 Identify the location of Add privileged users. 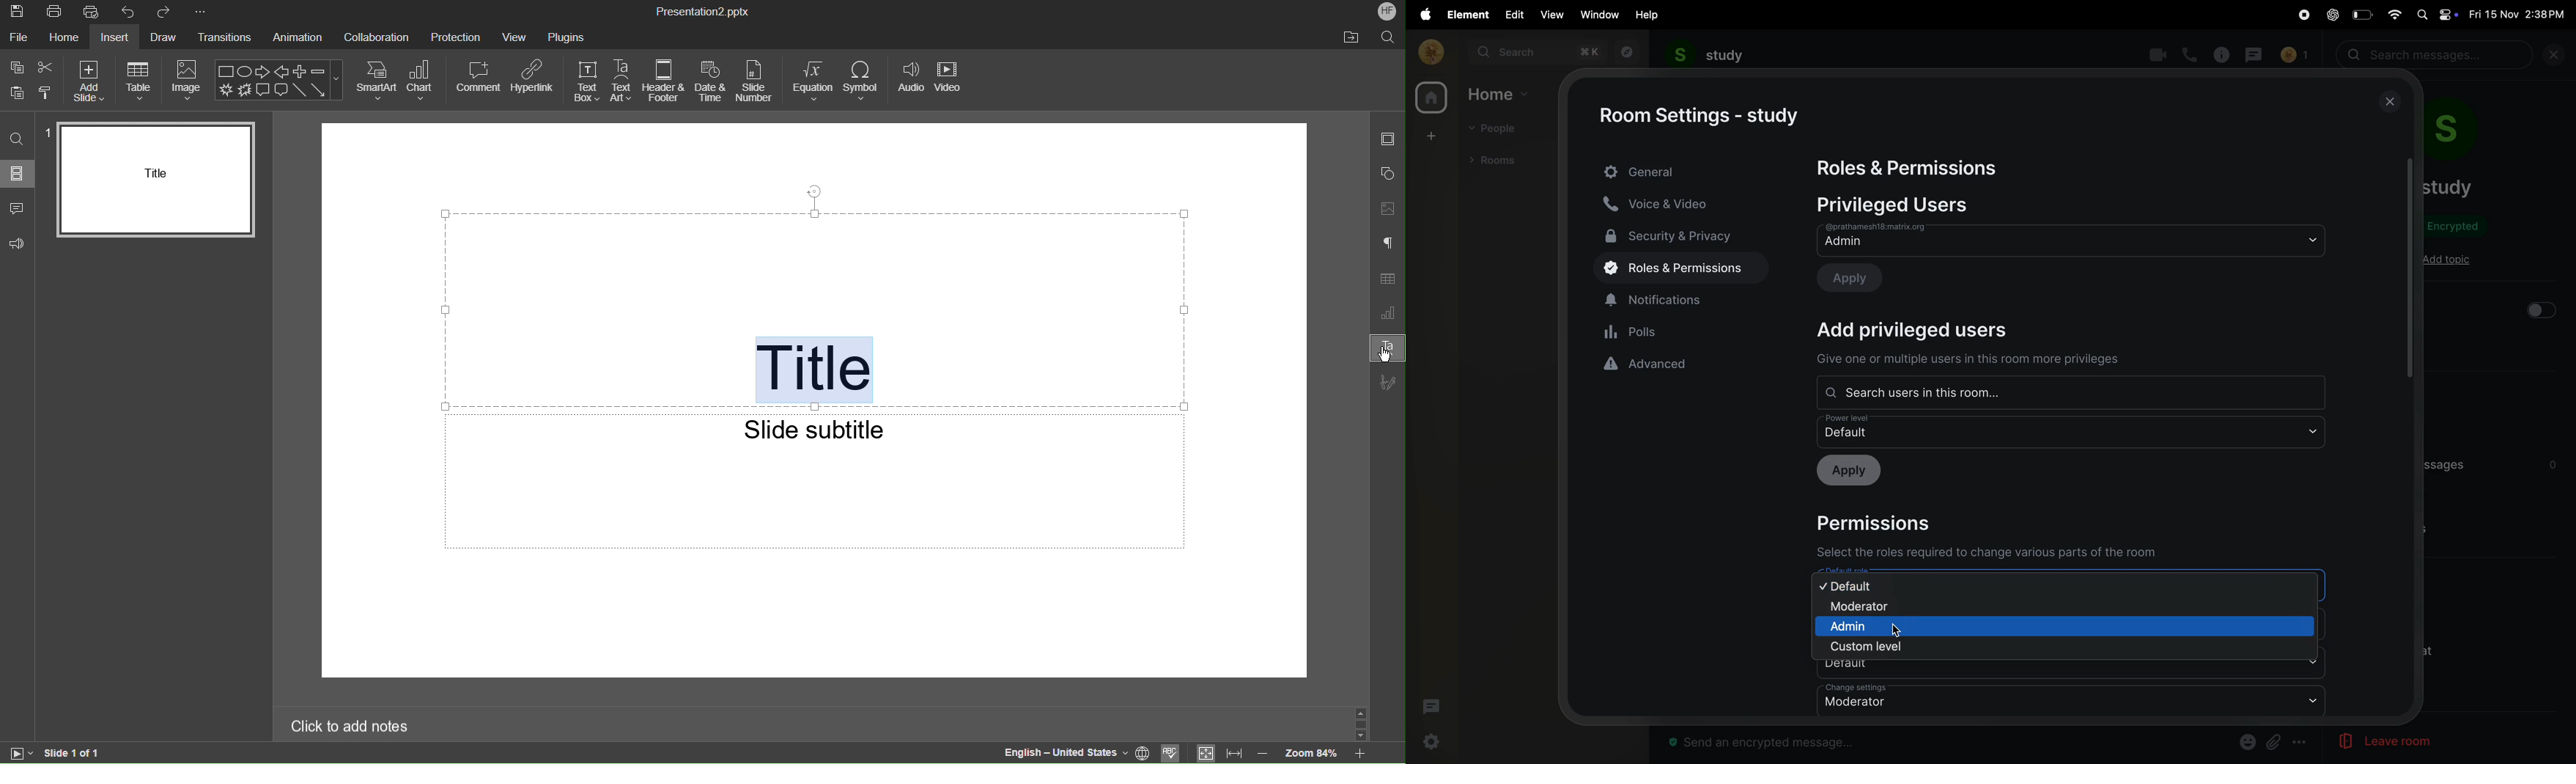
(1926, 330).